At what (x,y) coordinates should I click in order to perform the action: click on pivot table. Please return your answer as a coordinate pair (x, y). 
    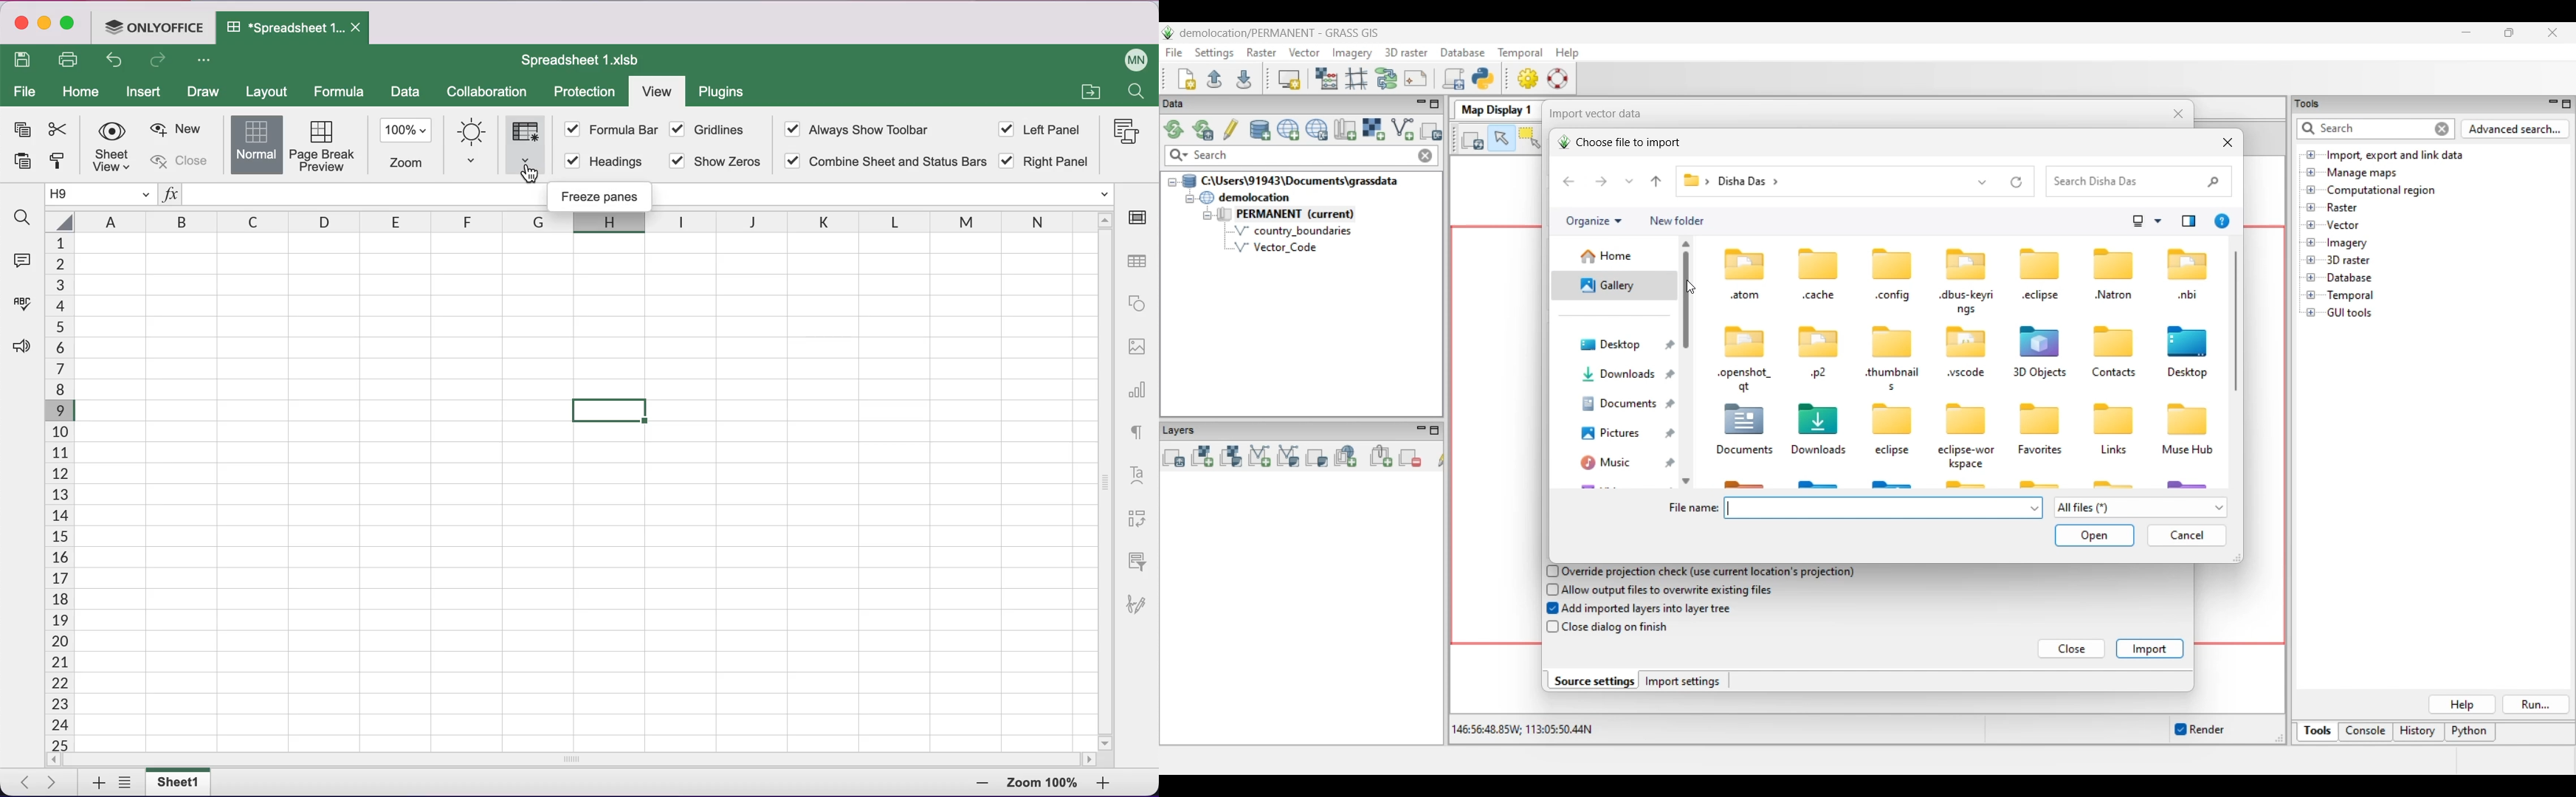
    Looking at the image, I should click on (1141, 514).